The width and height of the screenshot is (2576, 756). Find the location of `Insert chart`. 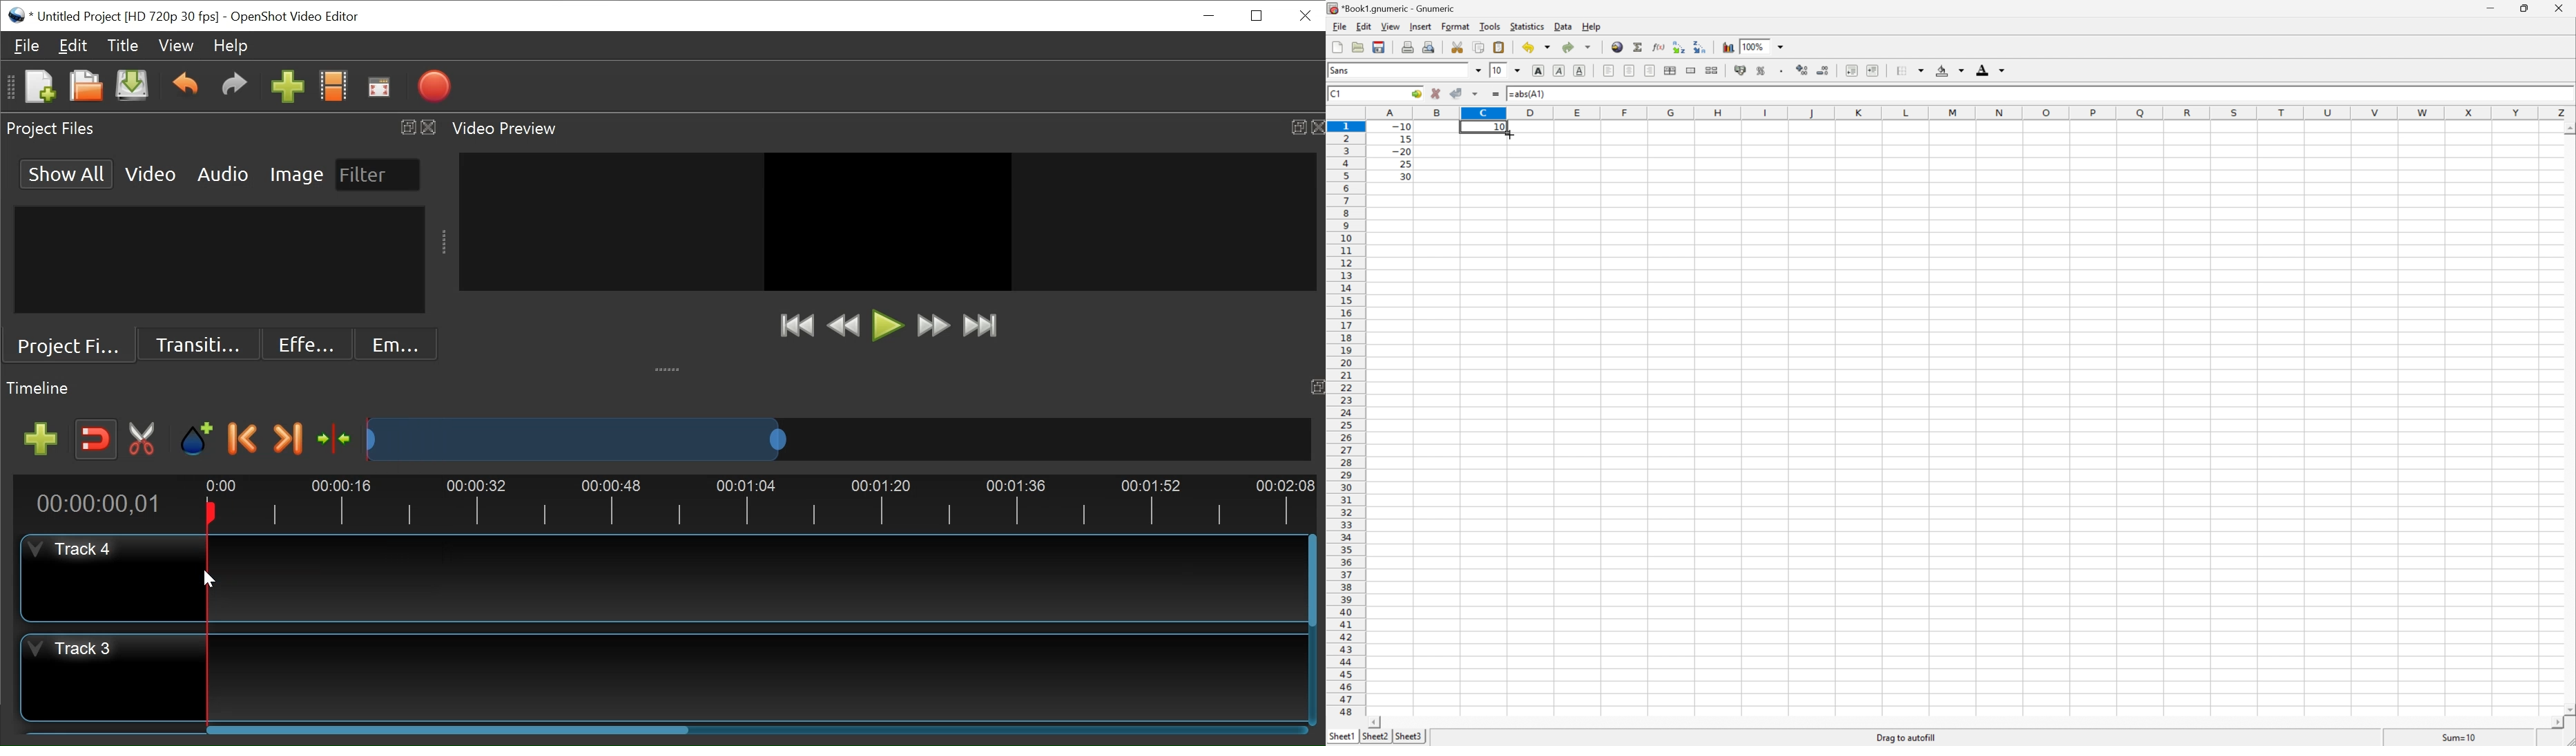

Insert chart is located at coordinates (1728, 46).